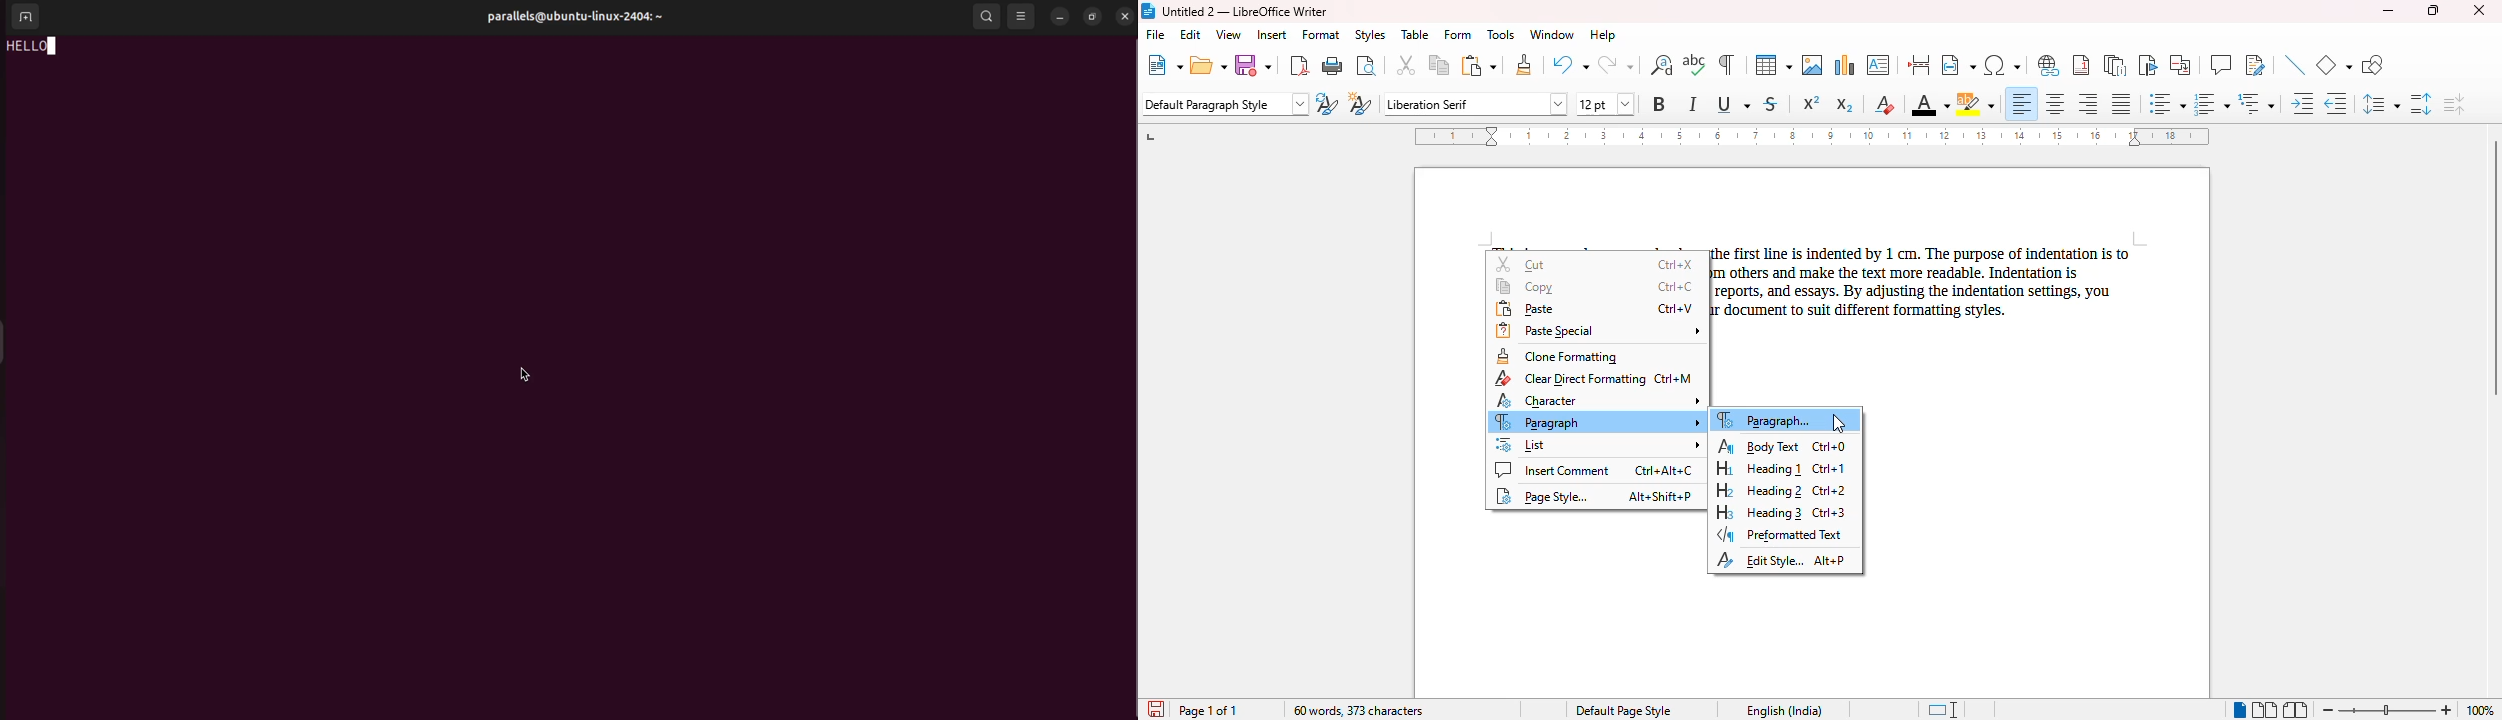 The width and height of the screenshot is (2520, 728). What do you see at coordinates (1726, 65) in the screenshot?
I see `toggle formatting marks` at bounding box center [1726, 65].